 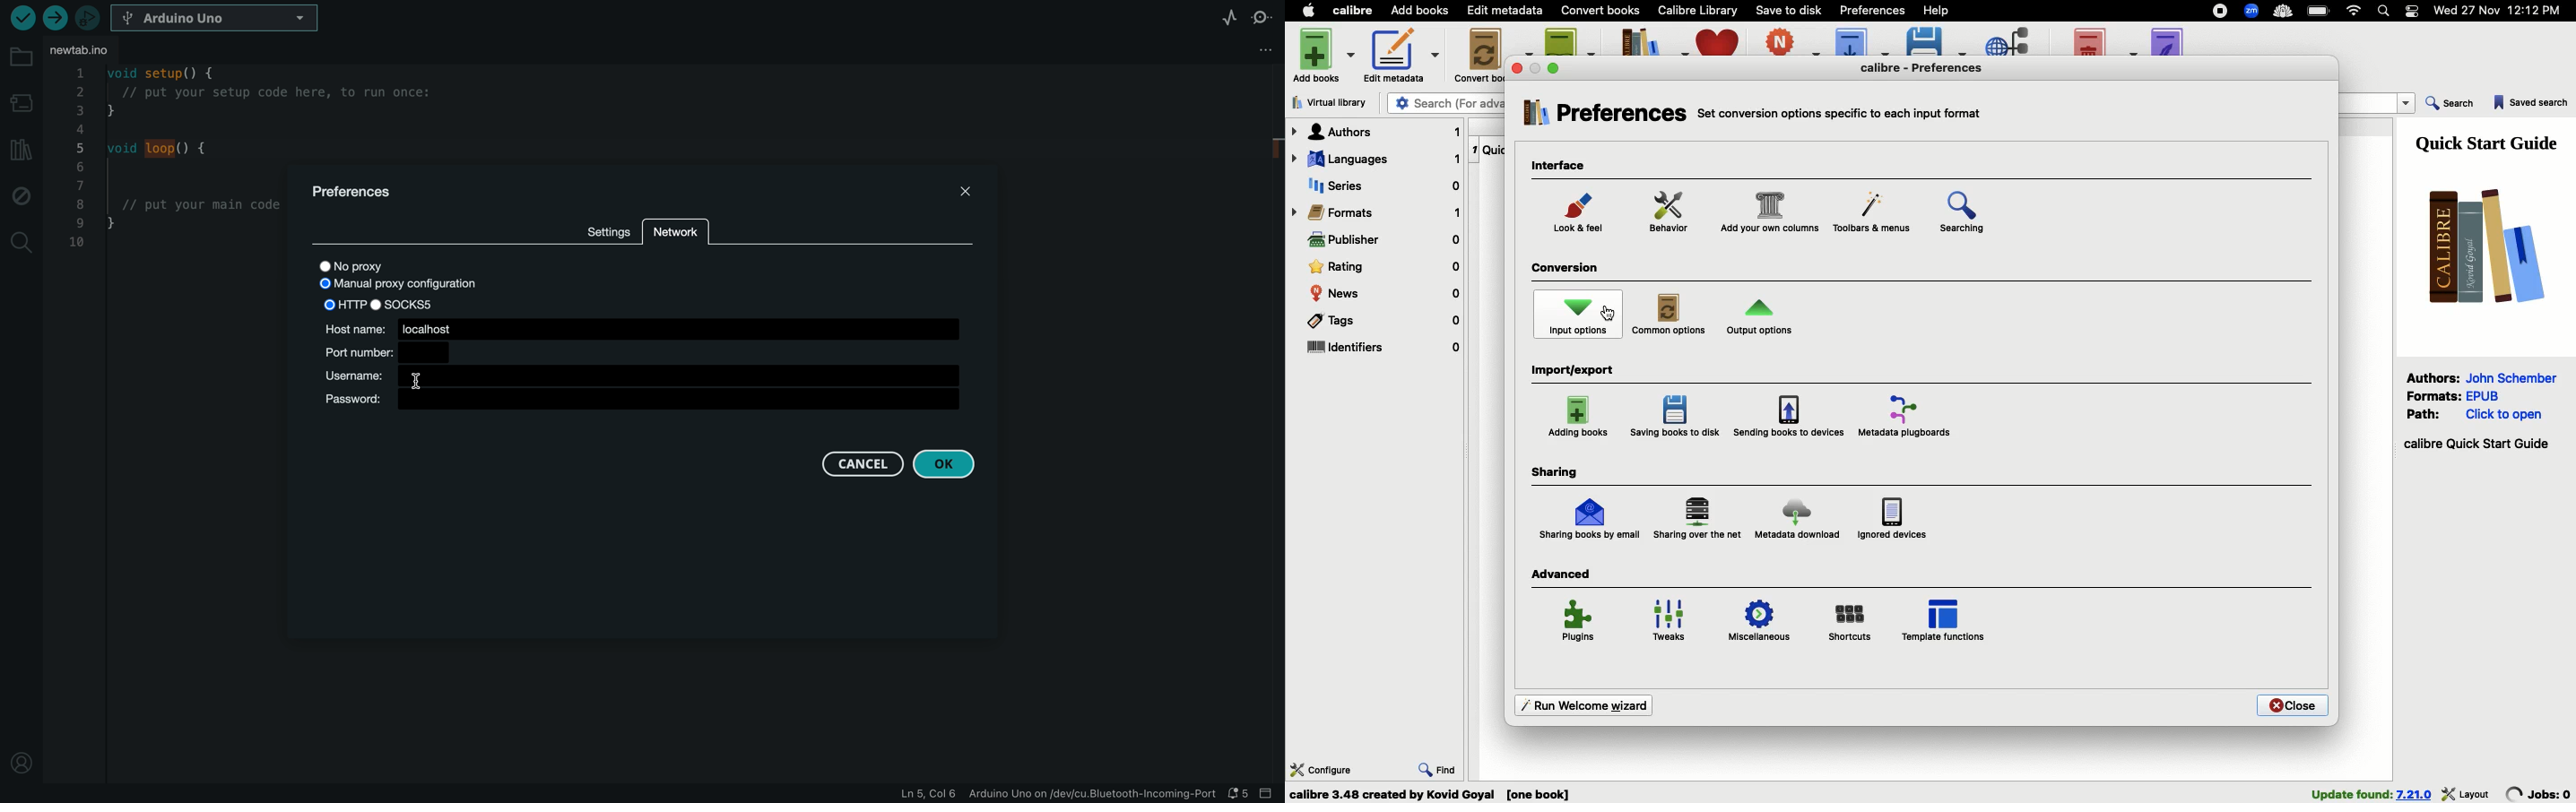 I want to click on Sharing, so click(x=1555, y=472).